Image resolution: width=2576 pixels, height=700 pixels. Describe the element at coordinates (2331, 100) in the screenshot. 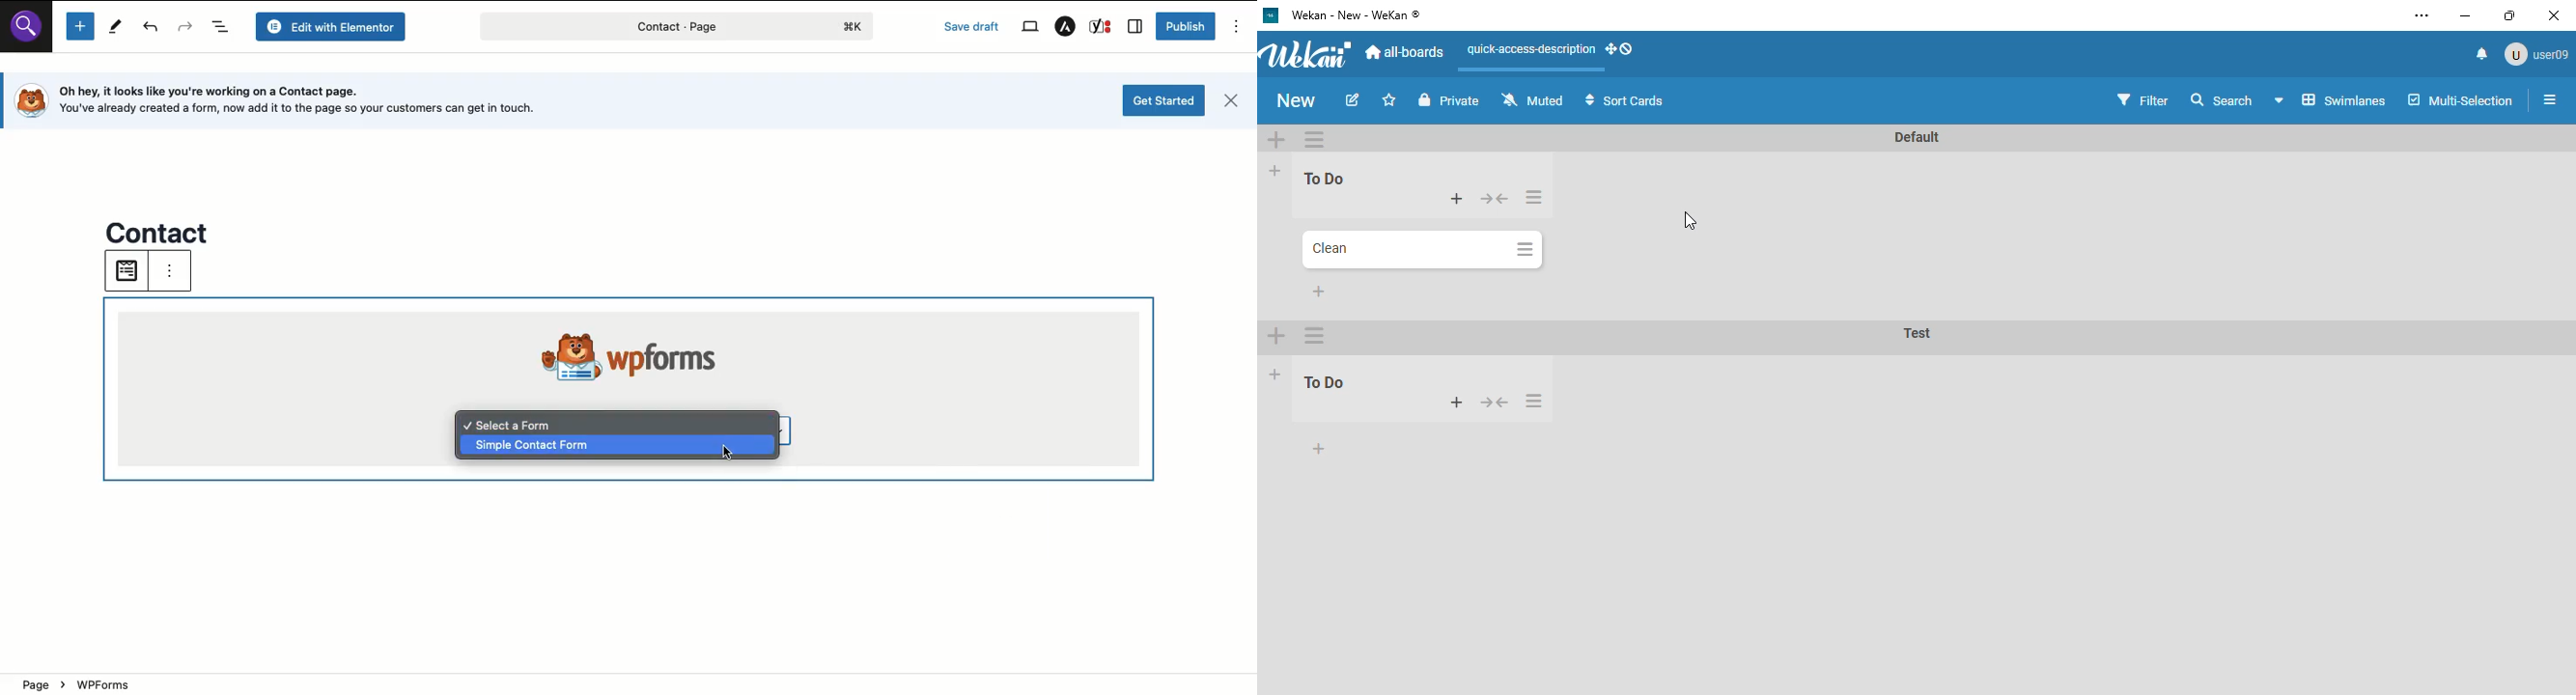

I see `board view` at that location.